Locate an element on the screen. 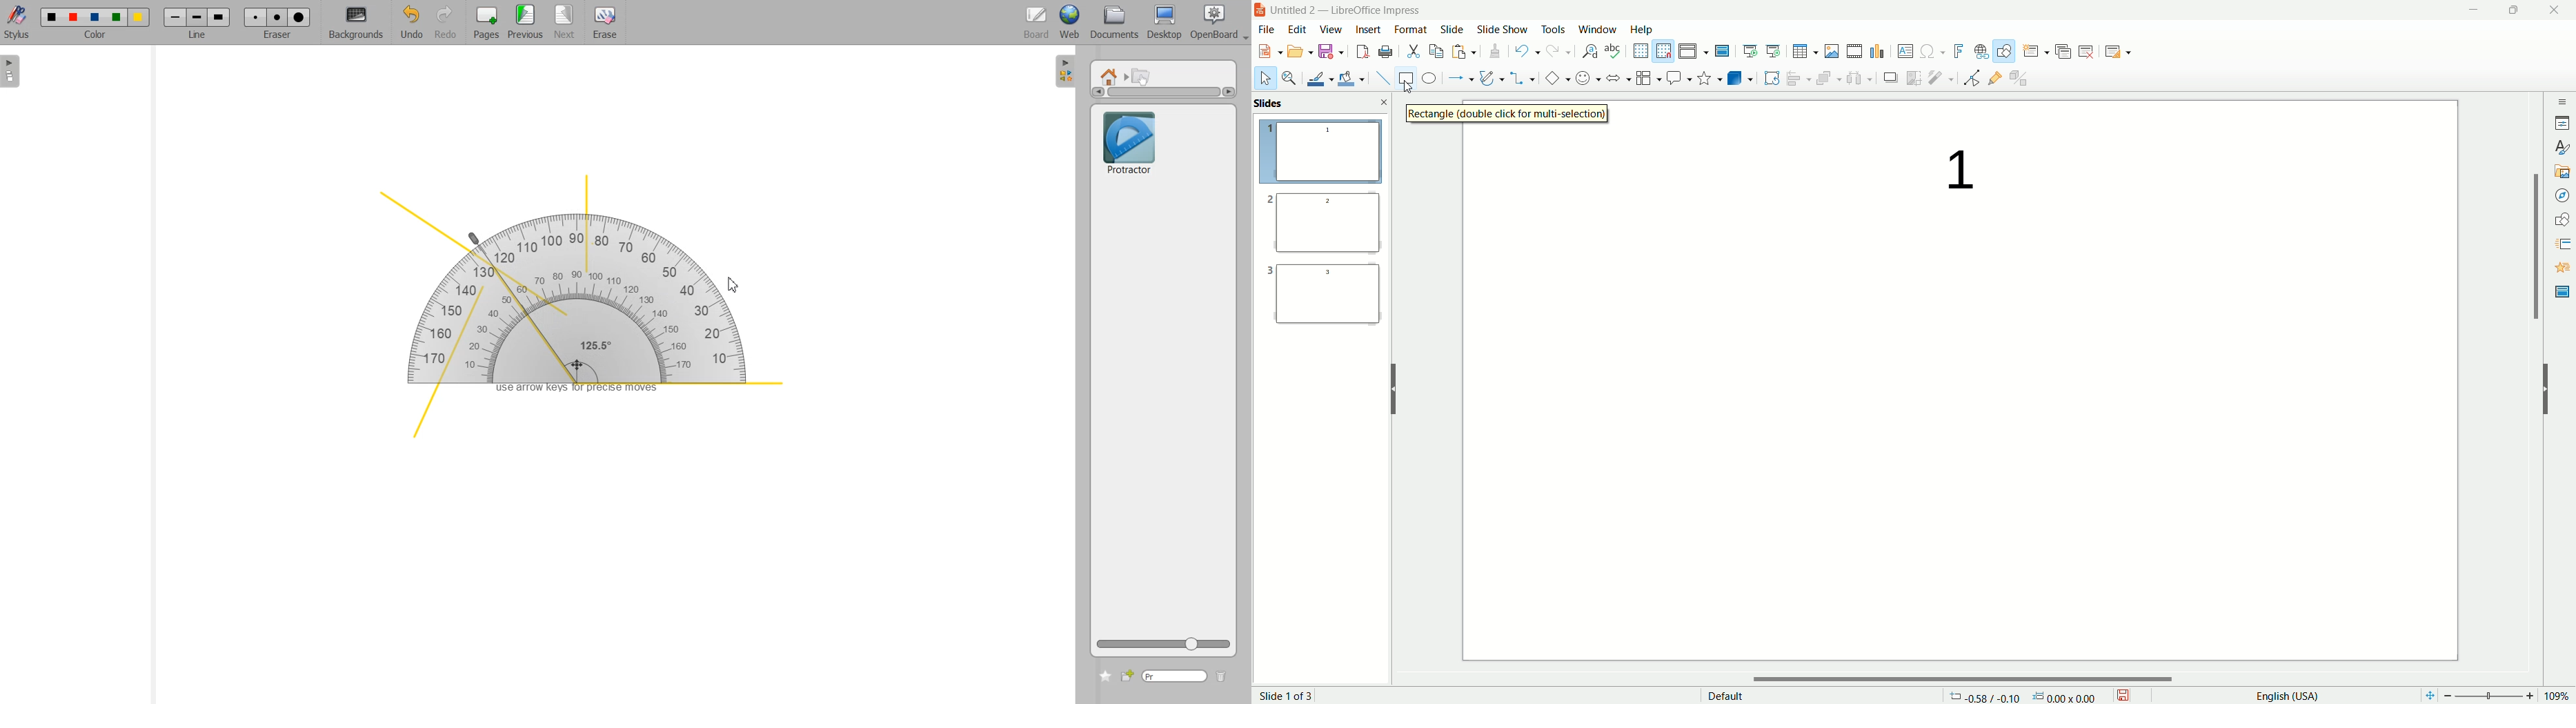 Image resolution: width=2576 pixels, height=728 pixels. help is located at coordinates (1642, 29).